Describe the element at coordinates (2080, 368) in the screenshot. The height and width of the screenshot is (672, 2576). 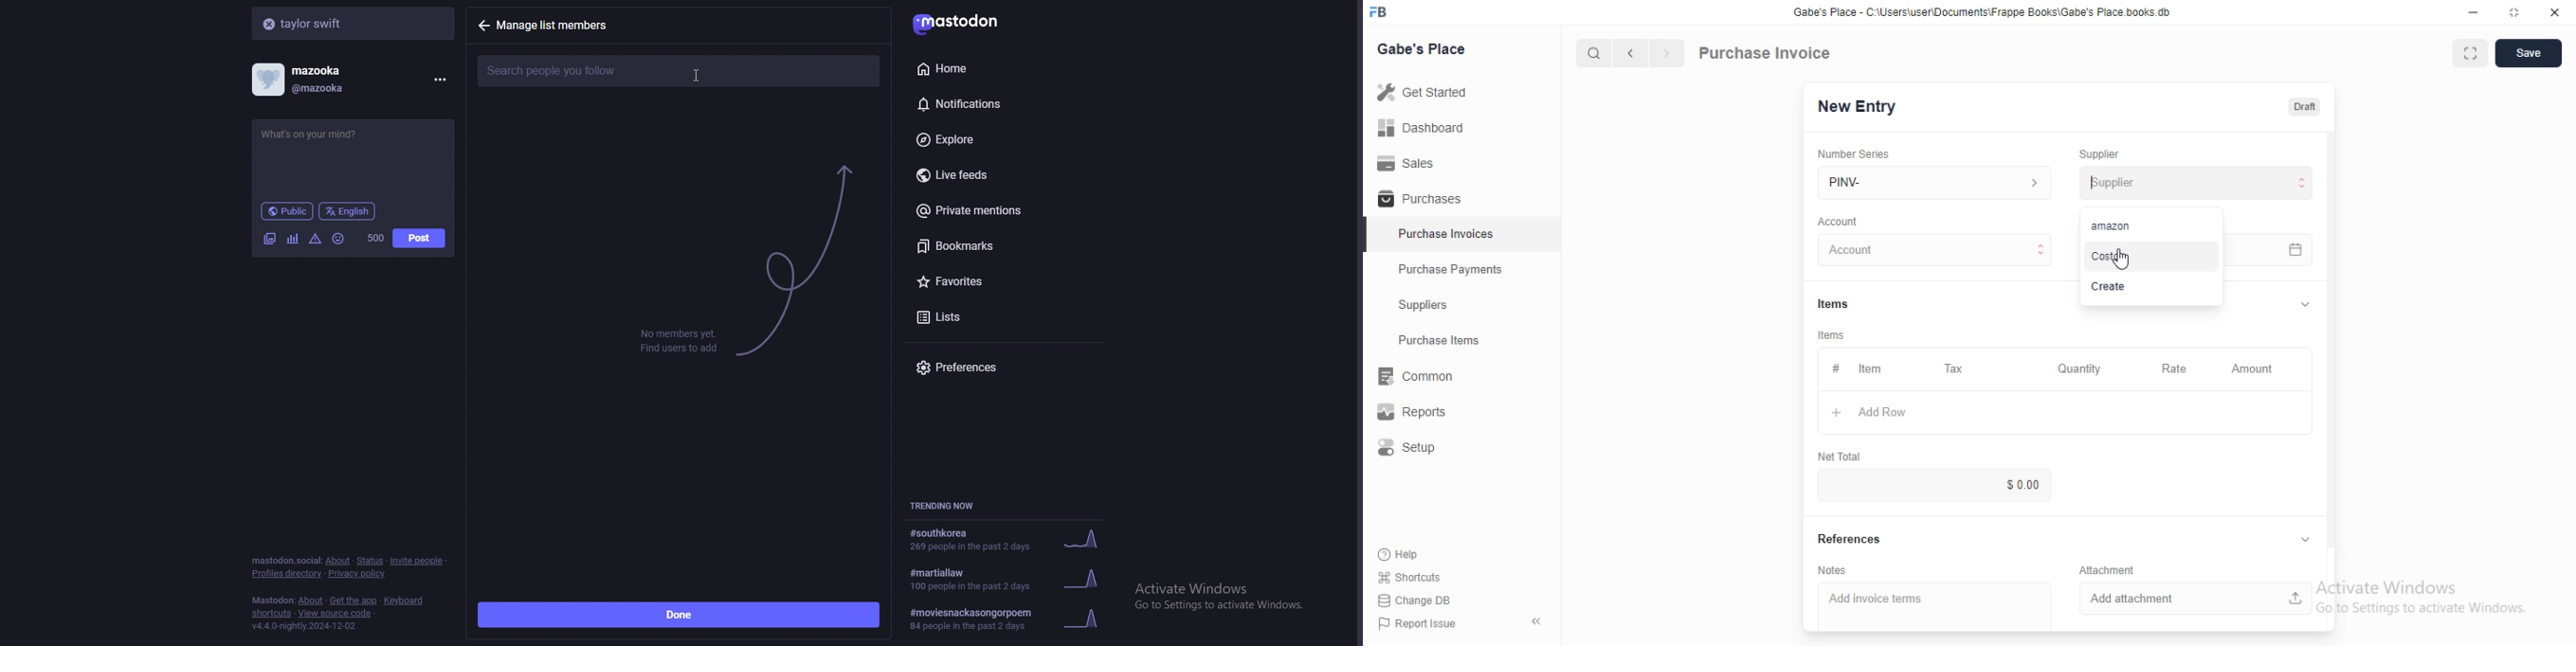
I see `Quantity` at that location.